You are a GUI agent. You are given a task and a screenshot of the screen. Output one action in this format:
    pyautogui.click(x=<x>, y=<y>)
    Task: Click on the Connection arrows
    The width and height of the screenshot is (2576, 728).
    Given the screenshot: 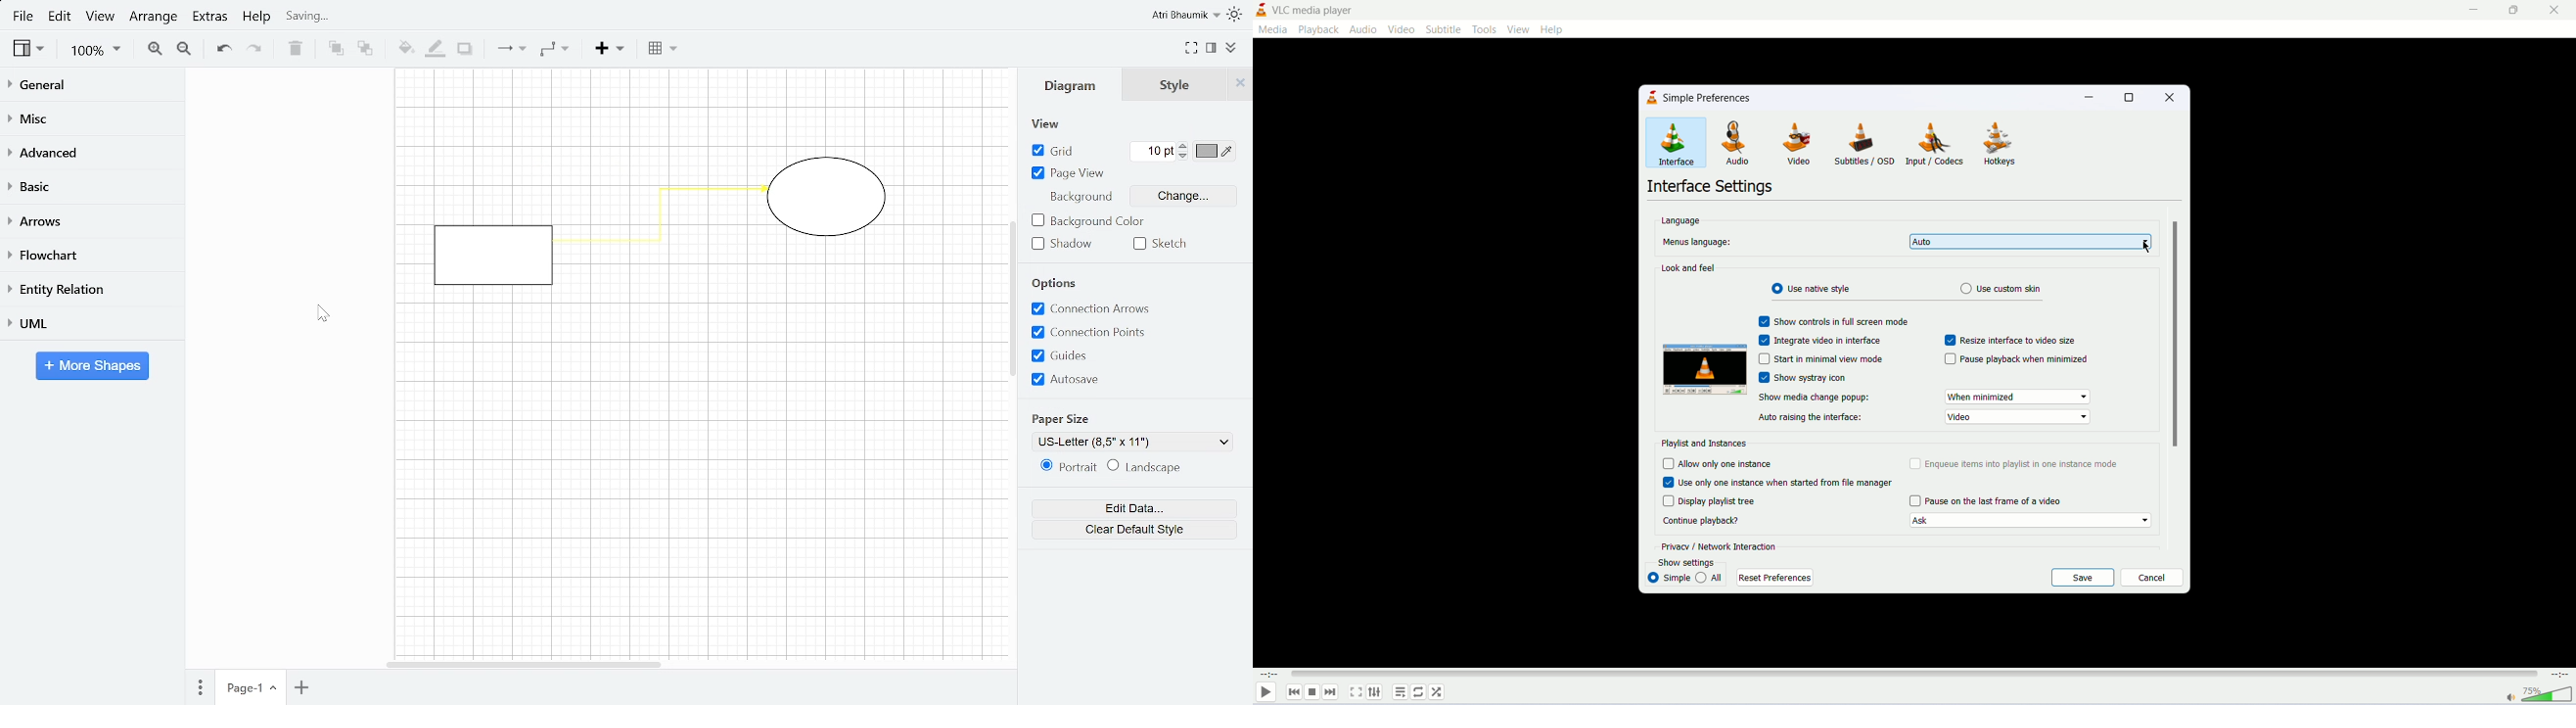 What is the action you would take?
    pyautogui.click(x=1090, y=308)
    